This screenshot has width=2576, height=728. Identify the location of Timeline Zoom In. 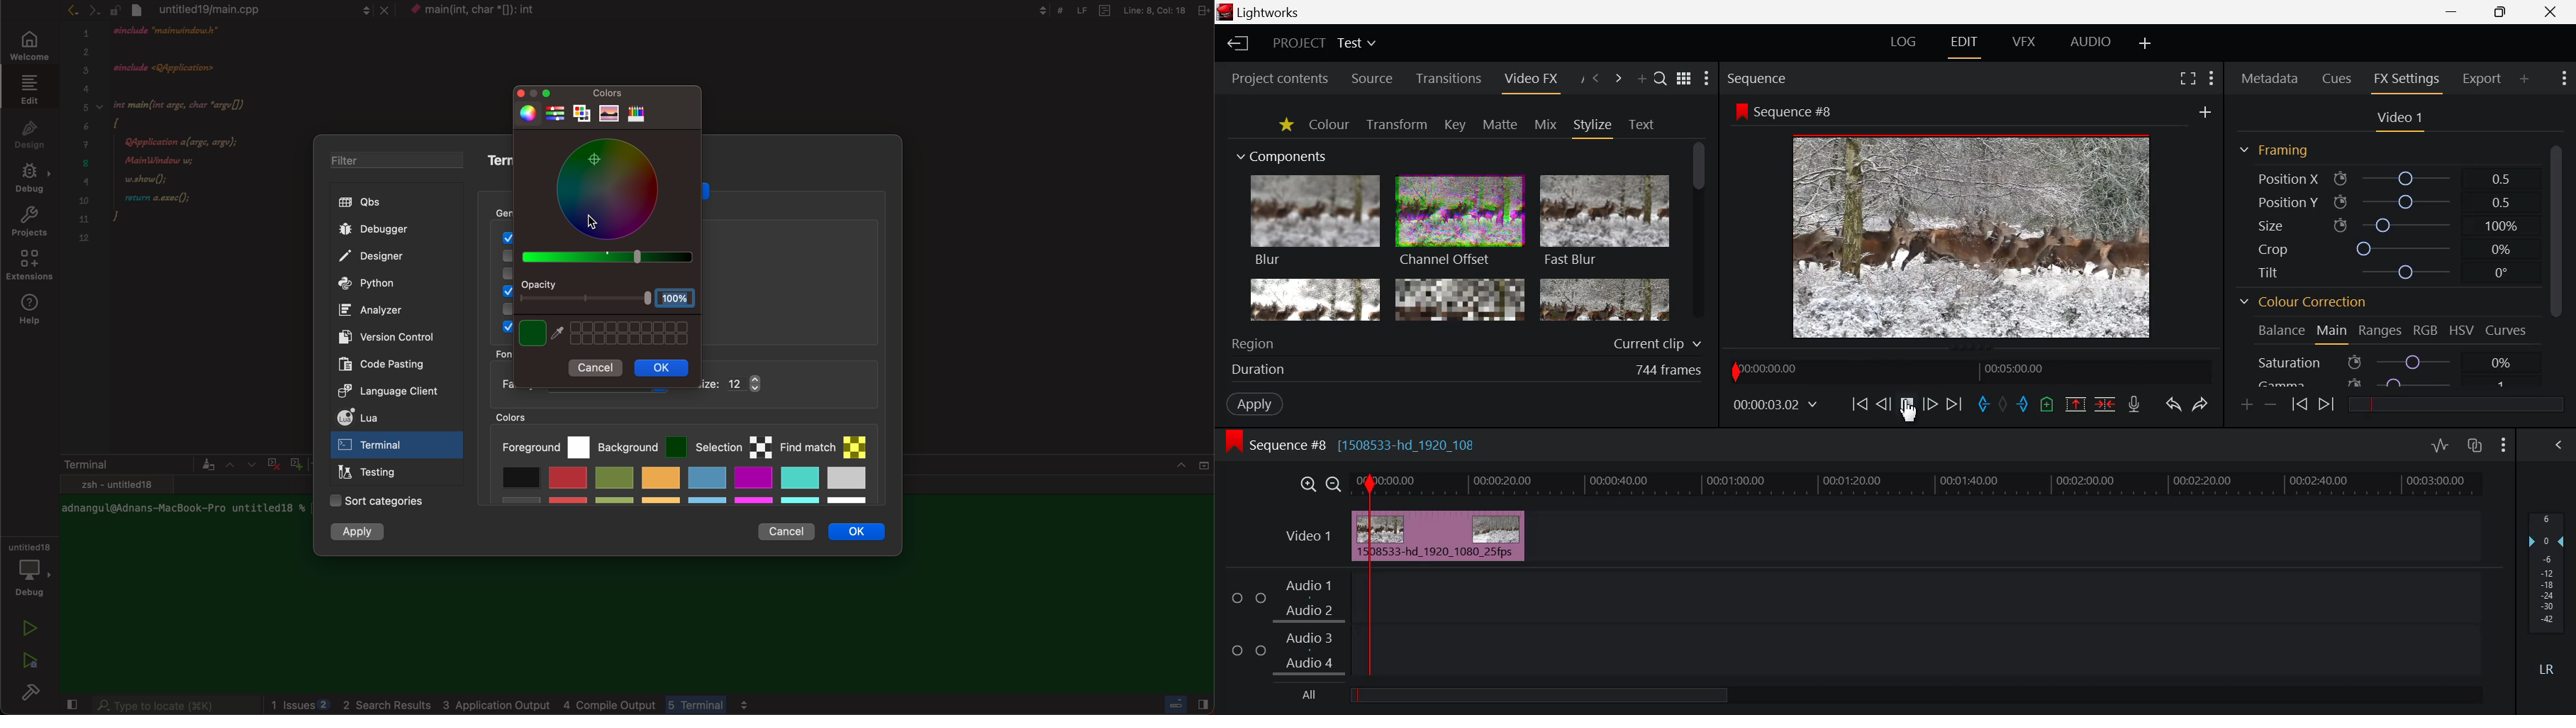
(1307, 484).